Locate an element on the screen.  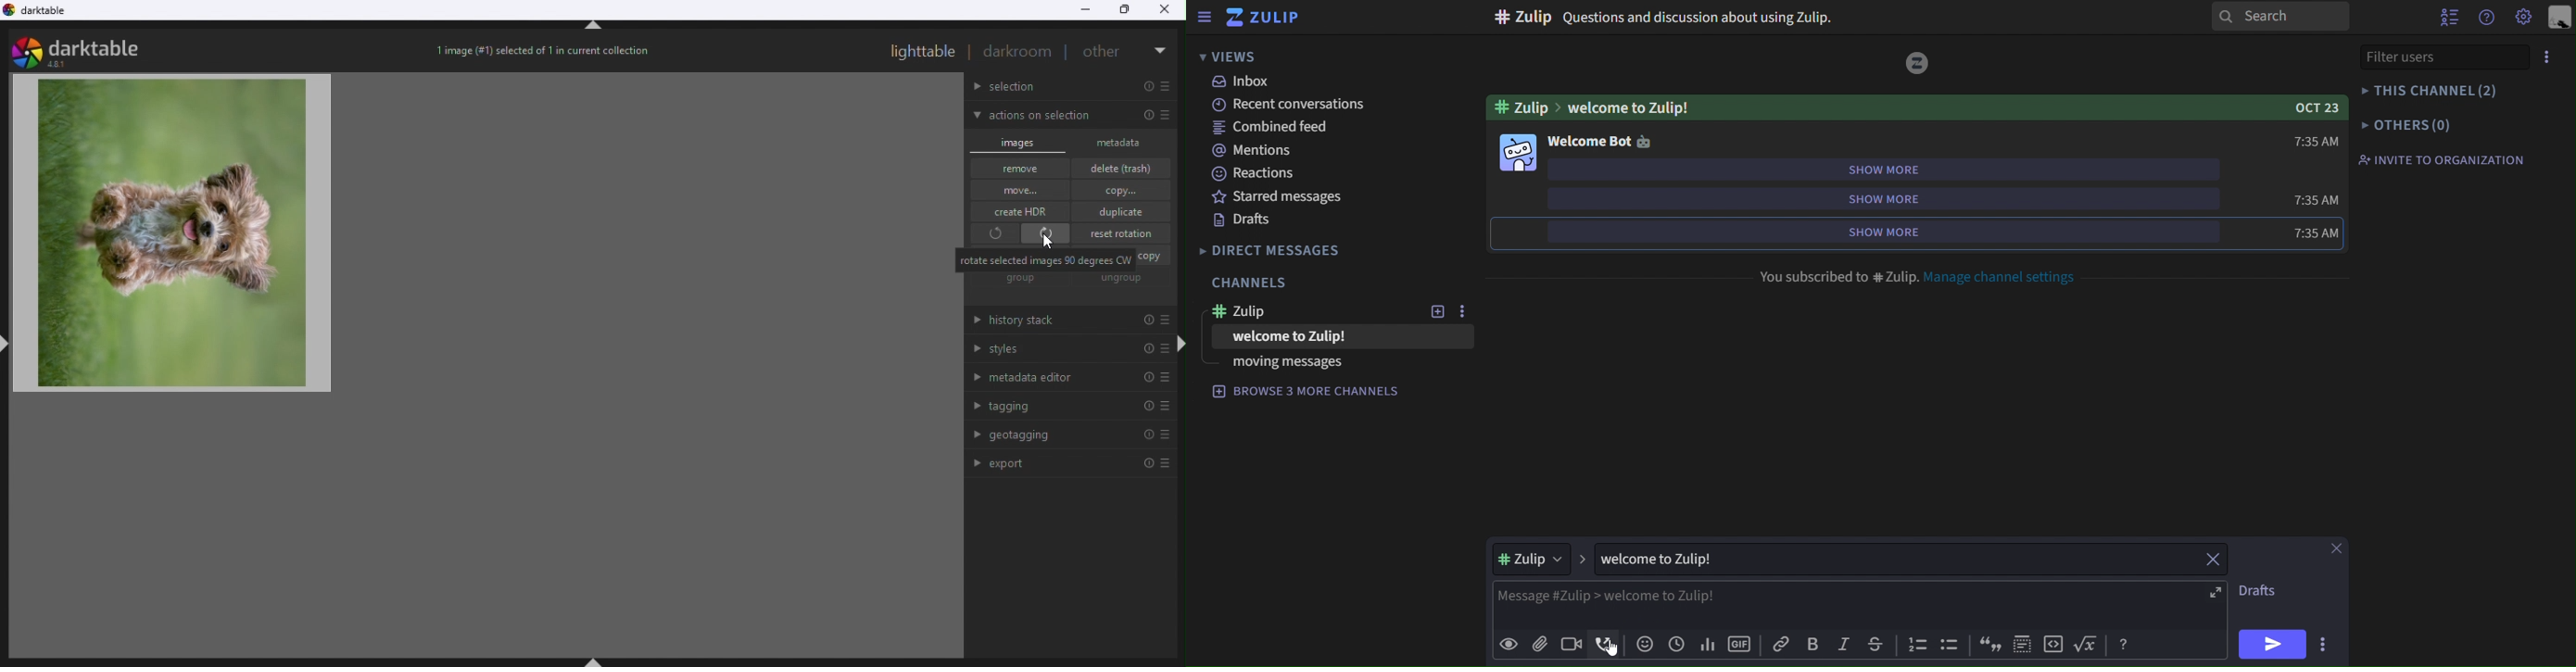
copy is located at coordinates (1154, 257).